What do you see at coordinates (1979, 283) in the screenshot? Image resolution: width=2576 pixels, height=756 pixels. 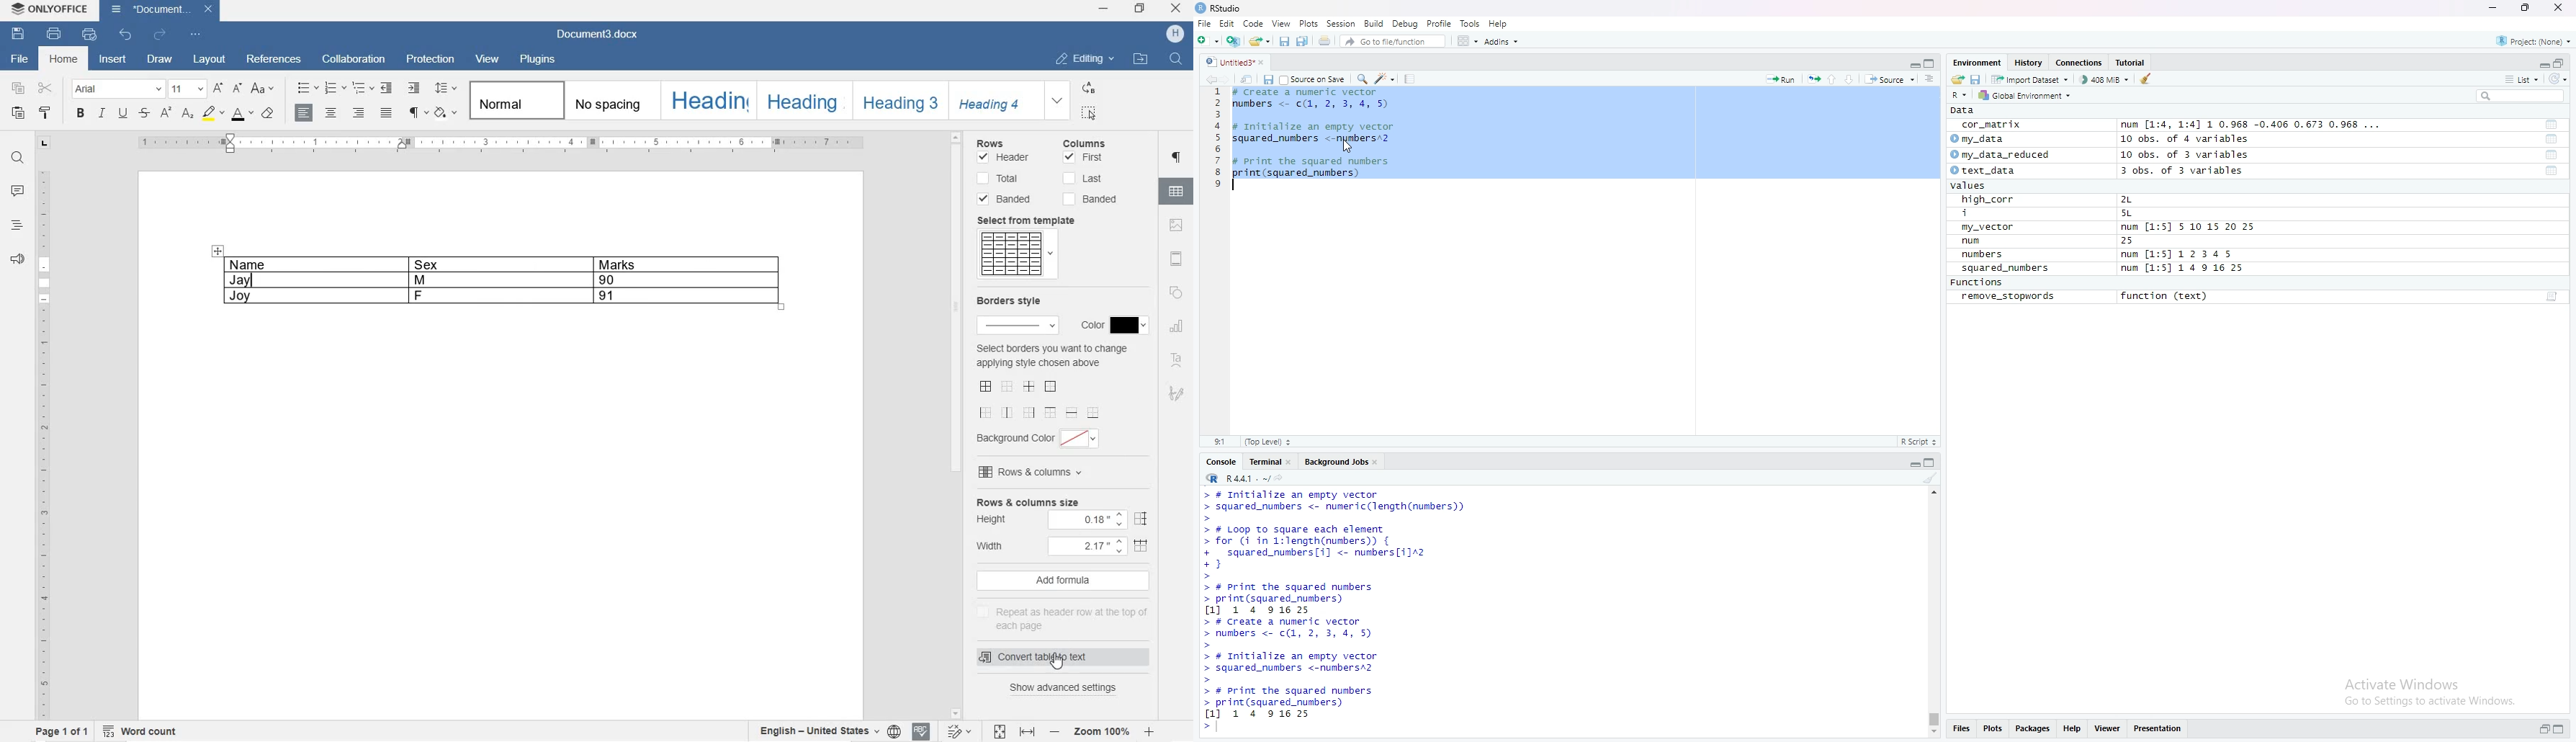 I see `Functions` at bounding box center [1979, 283].